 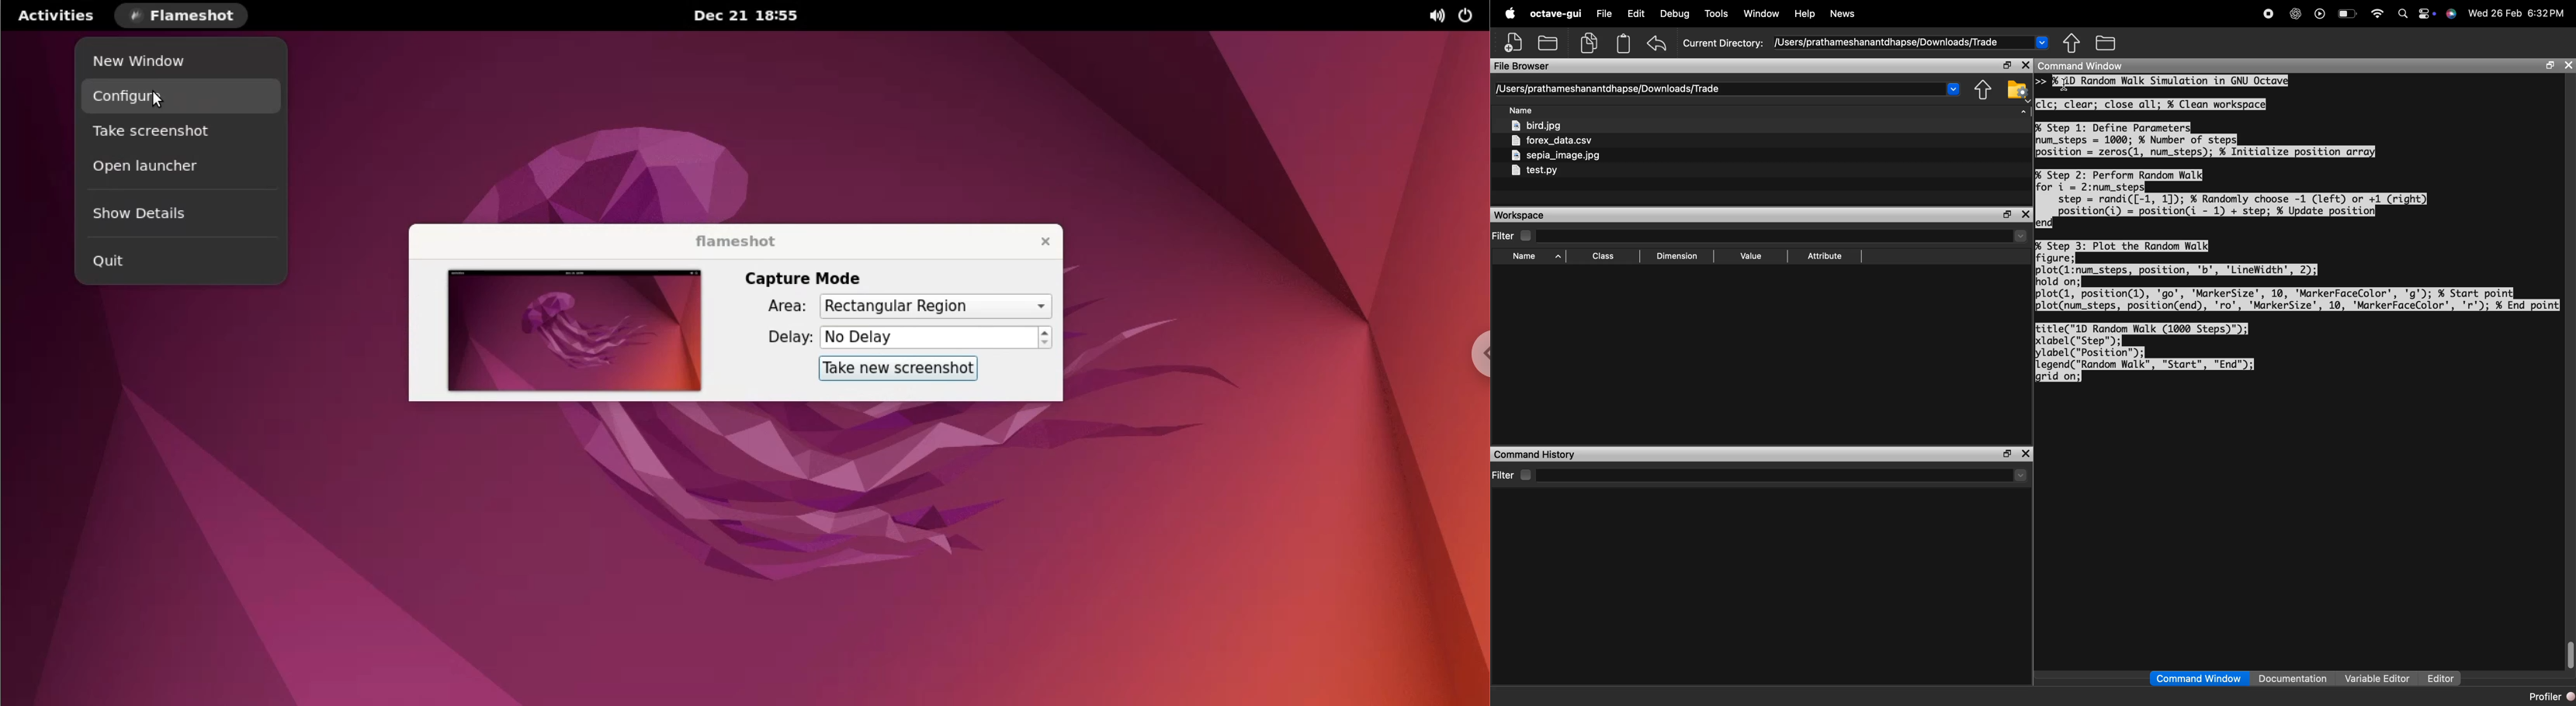 What do you see at coordinates (2440, 679) in the screenshot?
I see `editor` at bounding box center [2440, 679].